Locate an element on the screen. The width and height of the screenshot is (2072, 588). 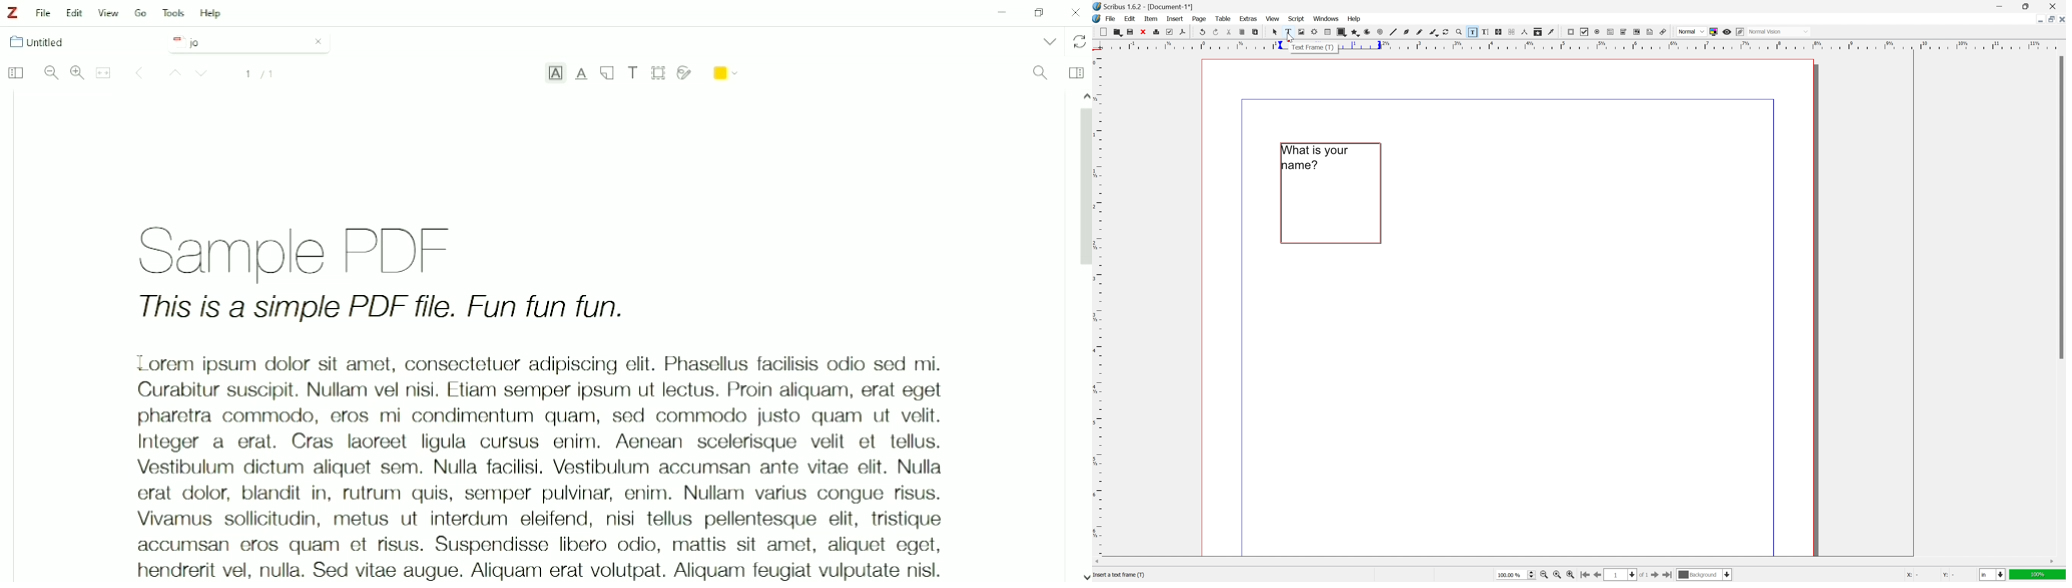
copy item properties is located at coordinates (1537, 32).